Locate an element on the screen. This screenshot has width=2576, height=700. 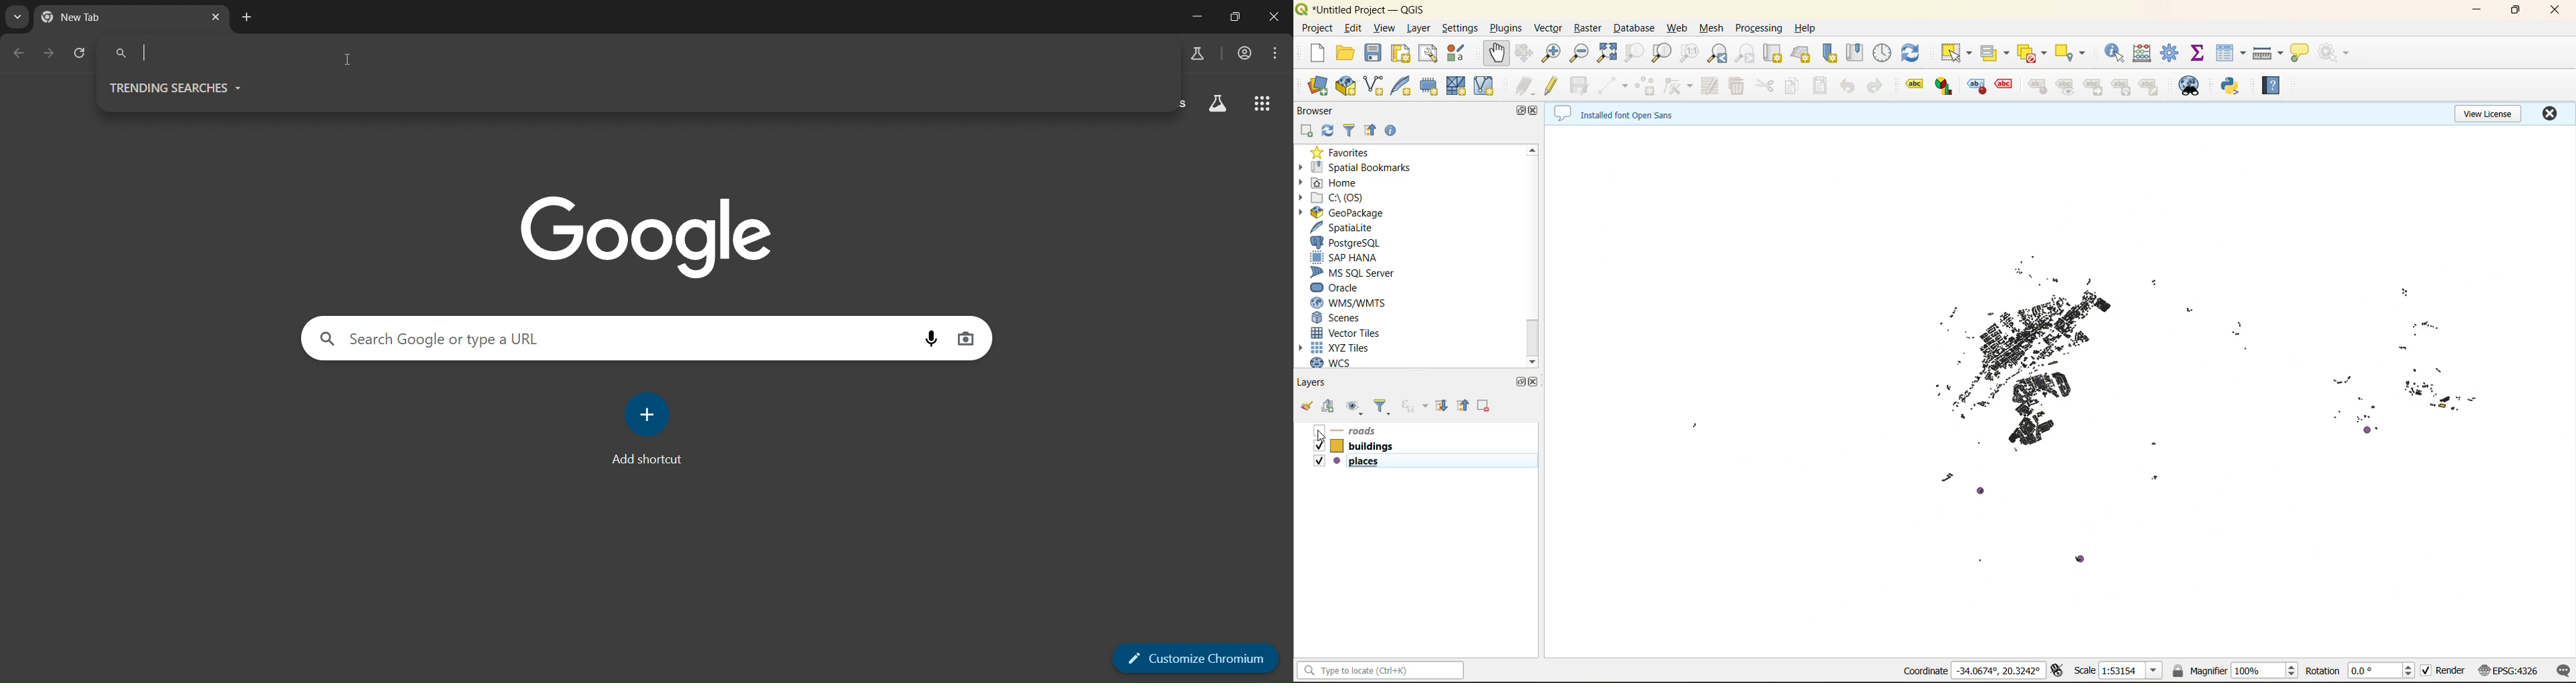
cursor is located at coordinates (348, 61).